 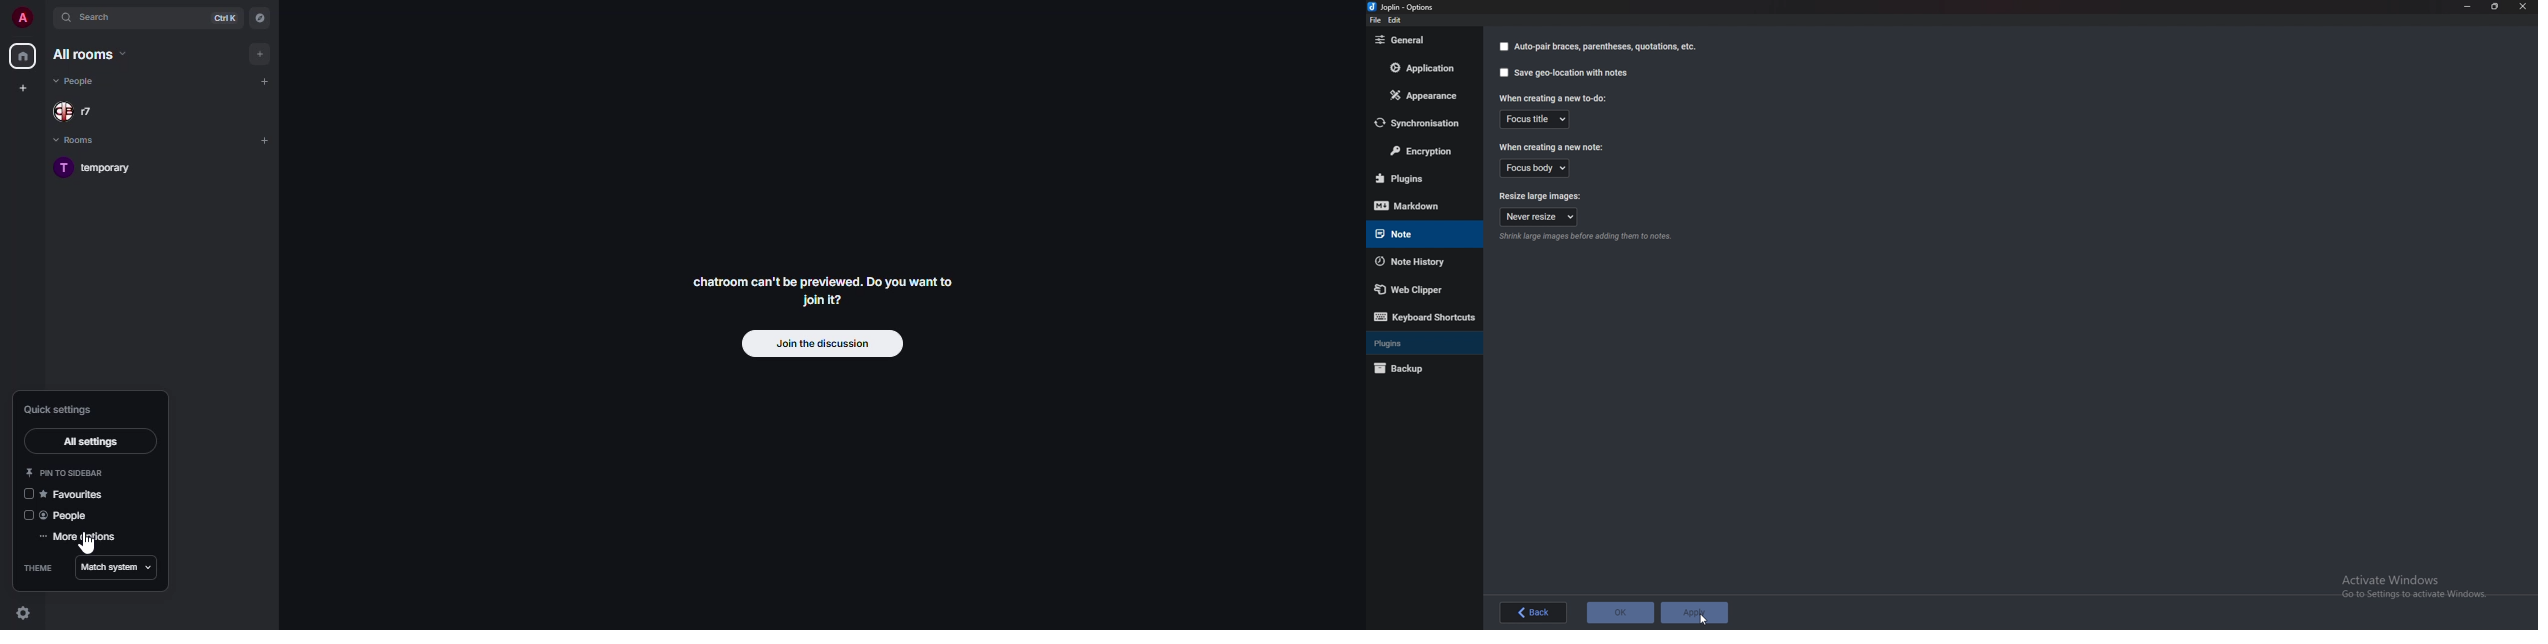 What do you see at coordinates (1415, 262) in the screenshot?
I see `Note history` at bounding box center [1415, 262].